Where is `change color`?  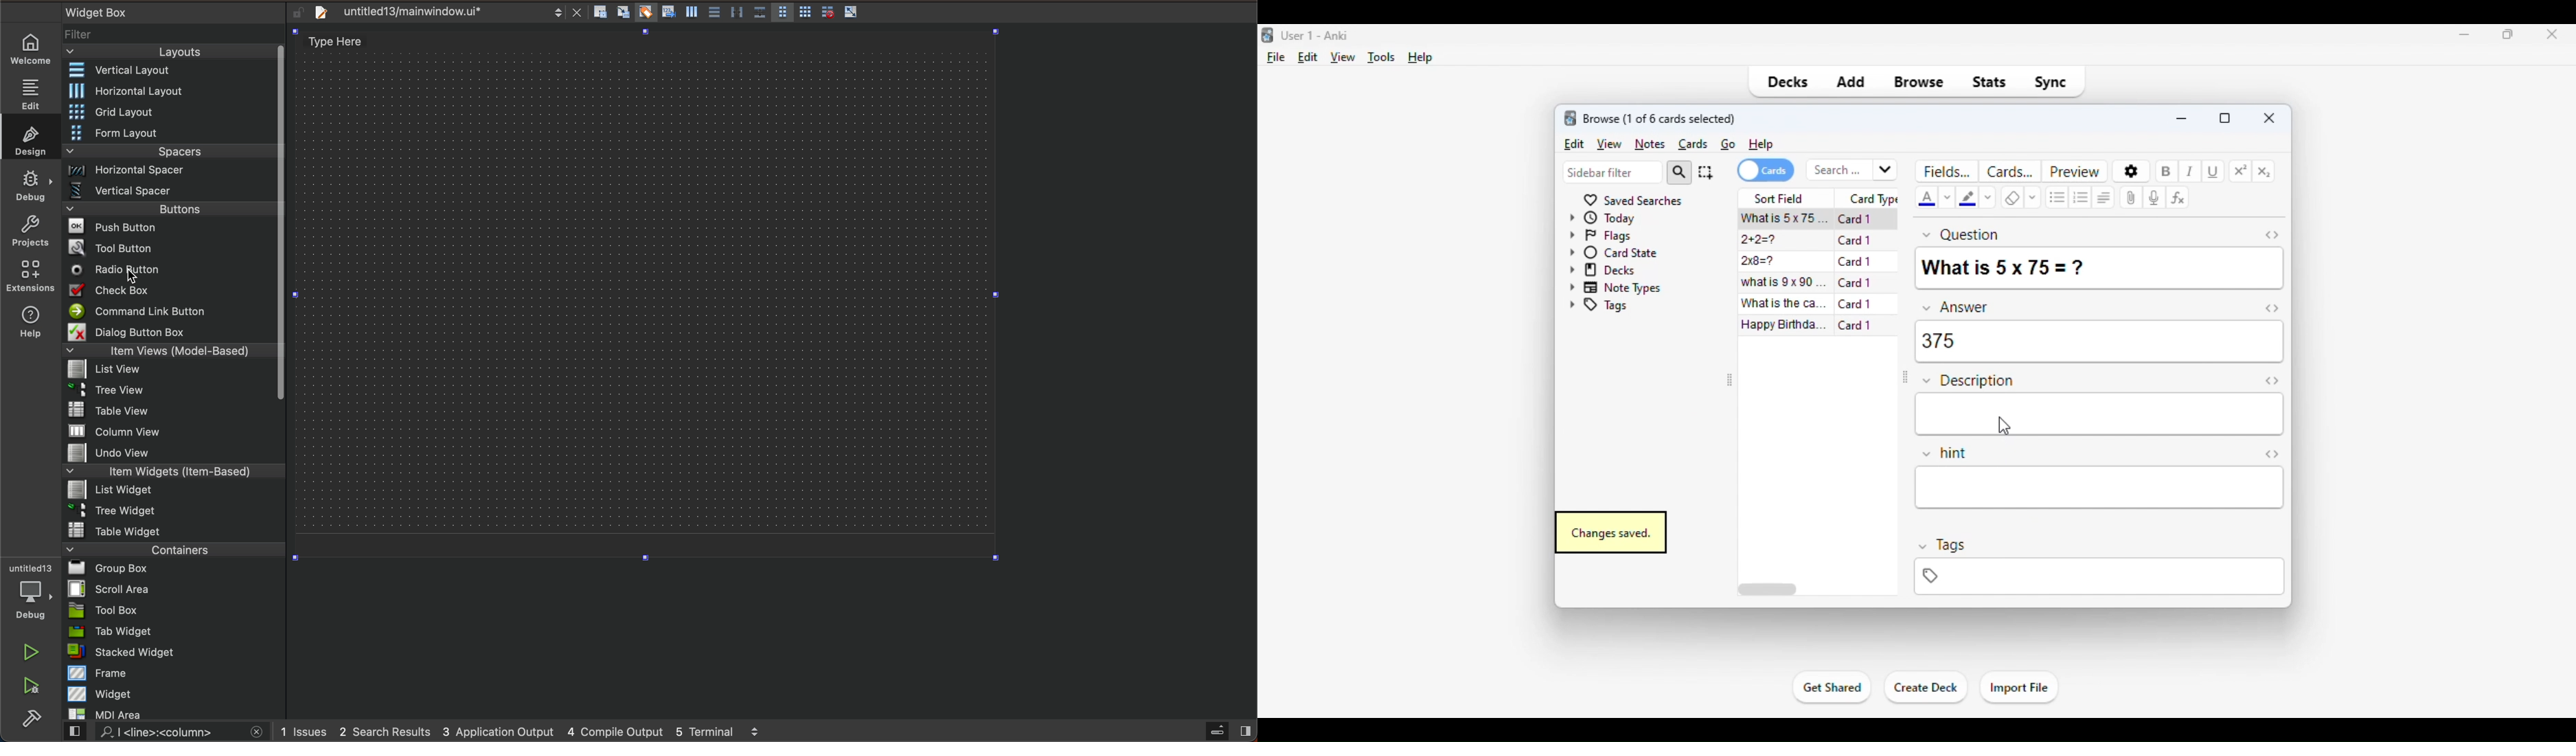 change color is located at coordinates (1988, 199).